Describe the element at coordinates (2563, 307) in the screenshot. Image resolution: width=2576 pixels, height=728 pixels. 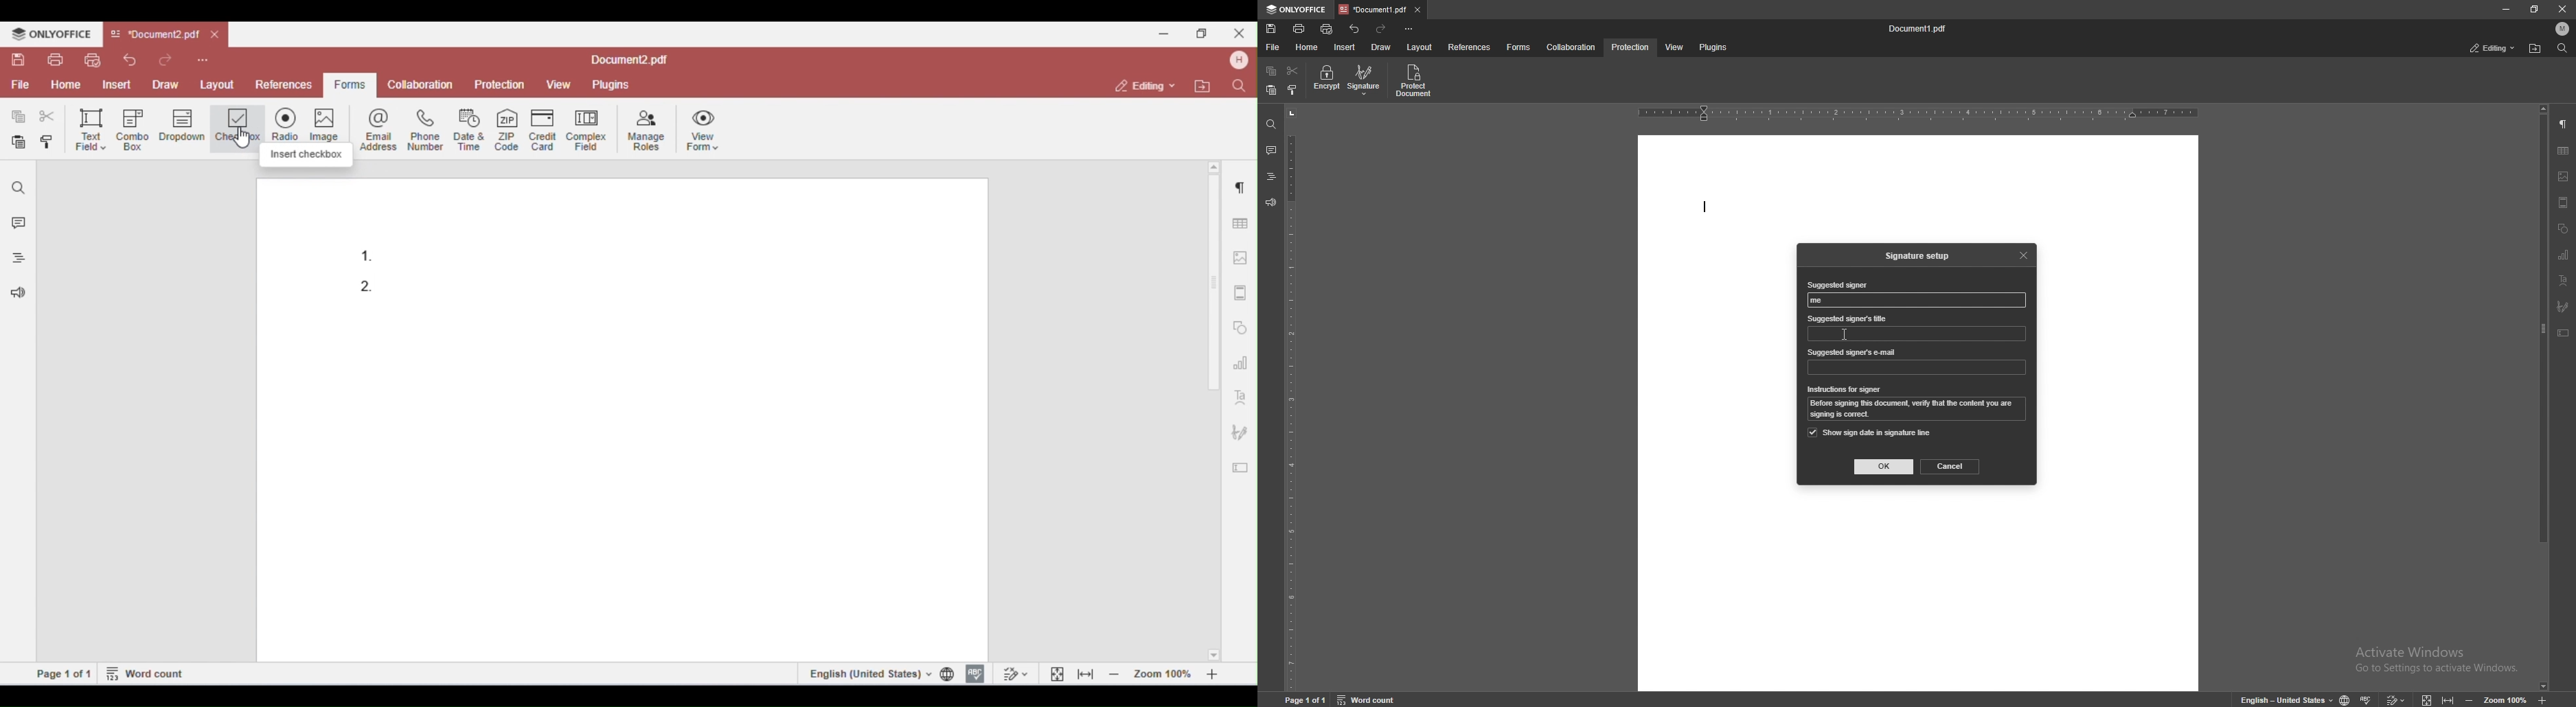
I see `signature` at that location.